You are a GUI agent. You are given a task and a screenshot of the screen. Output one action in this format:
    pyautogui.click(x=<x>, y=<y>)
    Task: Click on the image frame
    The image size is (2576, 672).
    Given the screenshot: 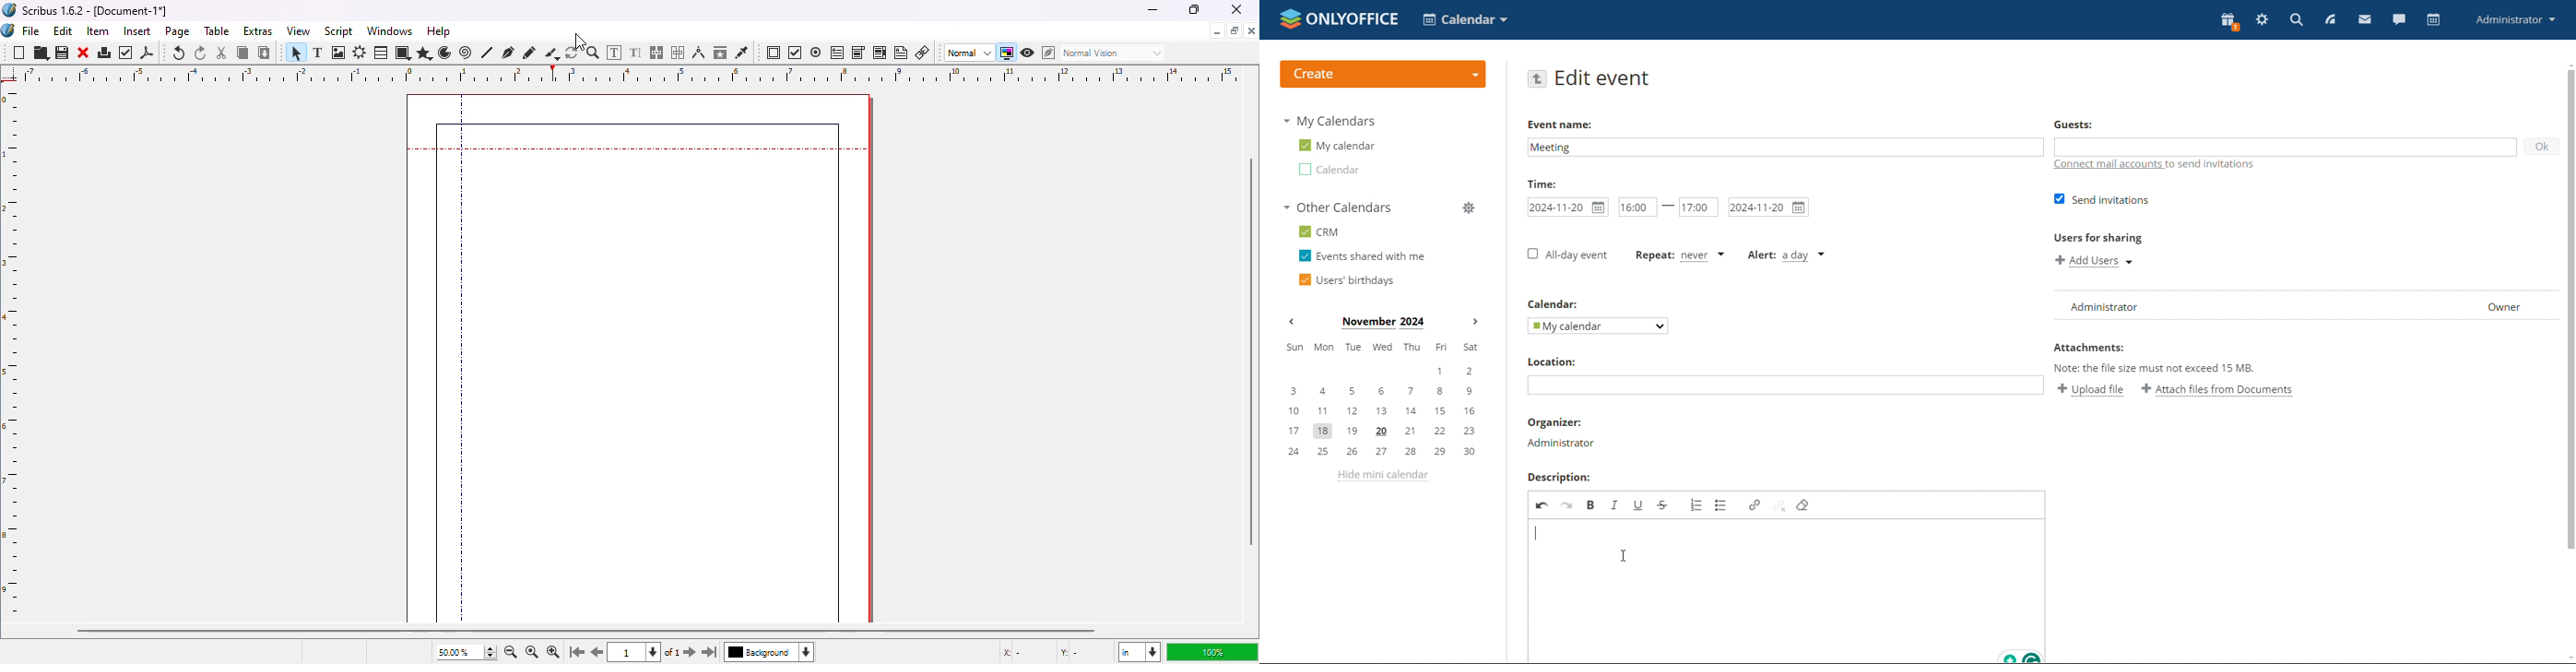 What is the action you would take?
    pyautogui.click(x=339, y=53)
    